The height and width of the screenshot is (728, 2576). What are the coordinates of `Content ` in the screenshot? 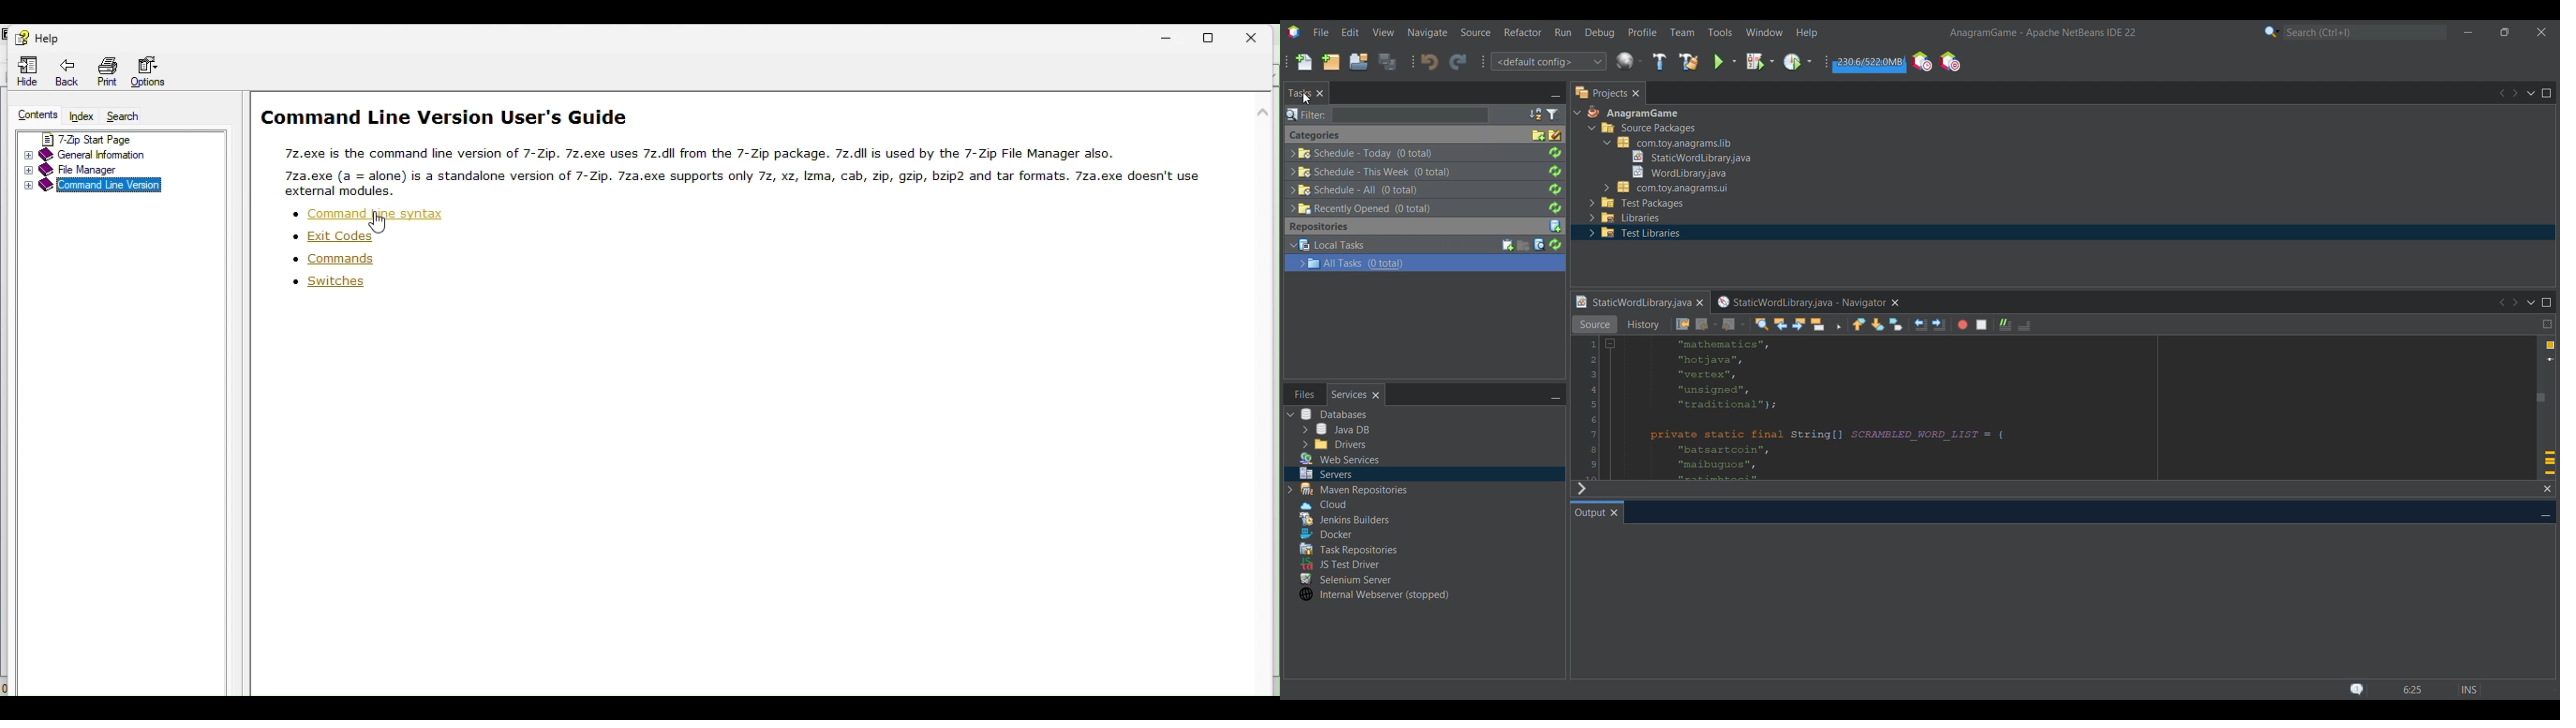 It's located at (35, 116).